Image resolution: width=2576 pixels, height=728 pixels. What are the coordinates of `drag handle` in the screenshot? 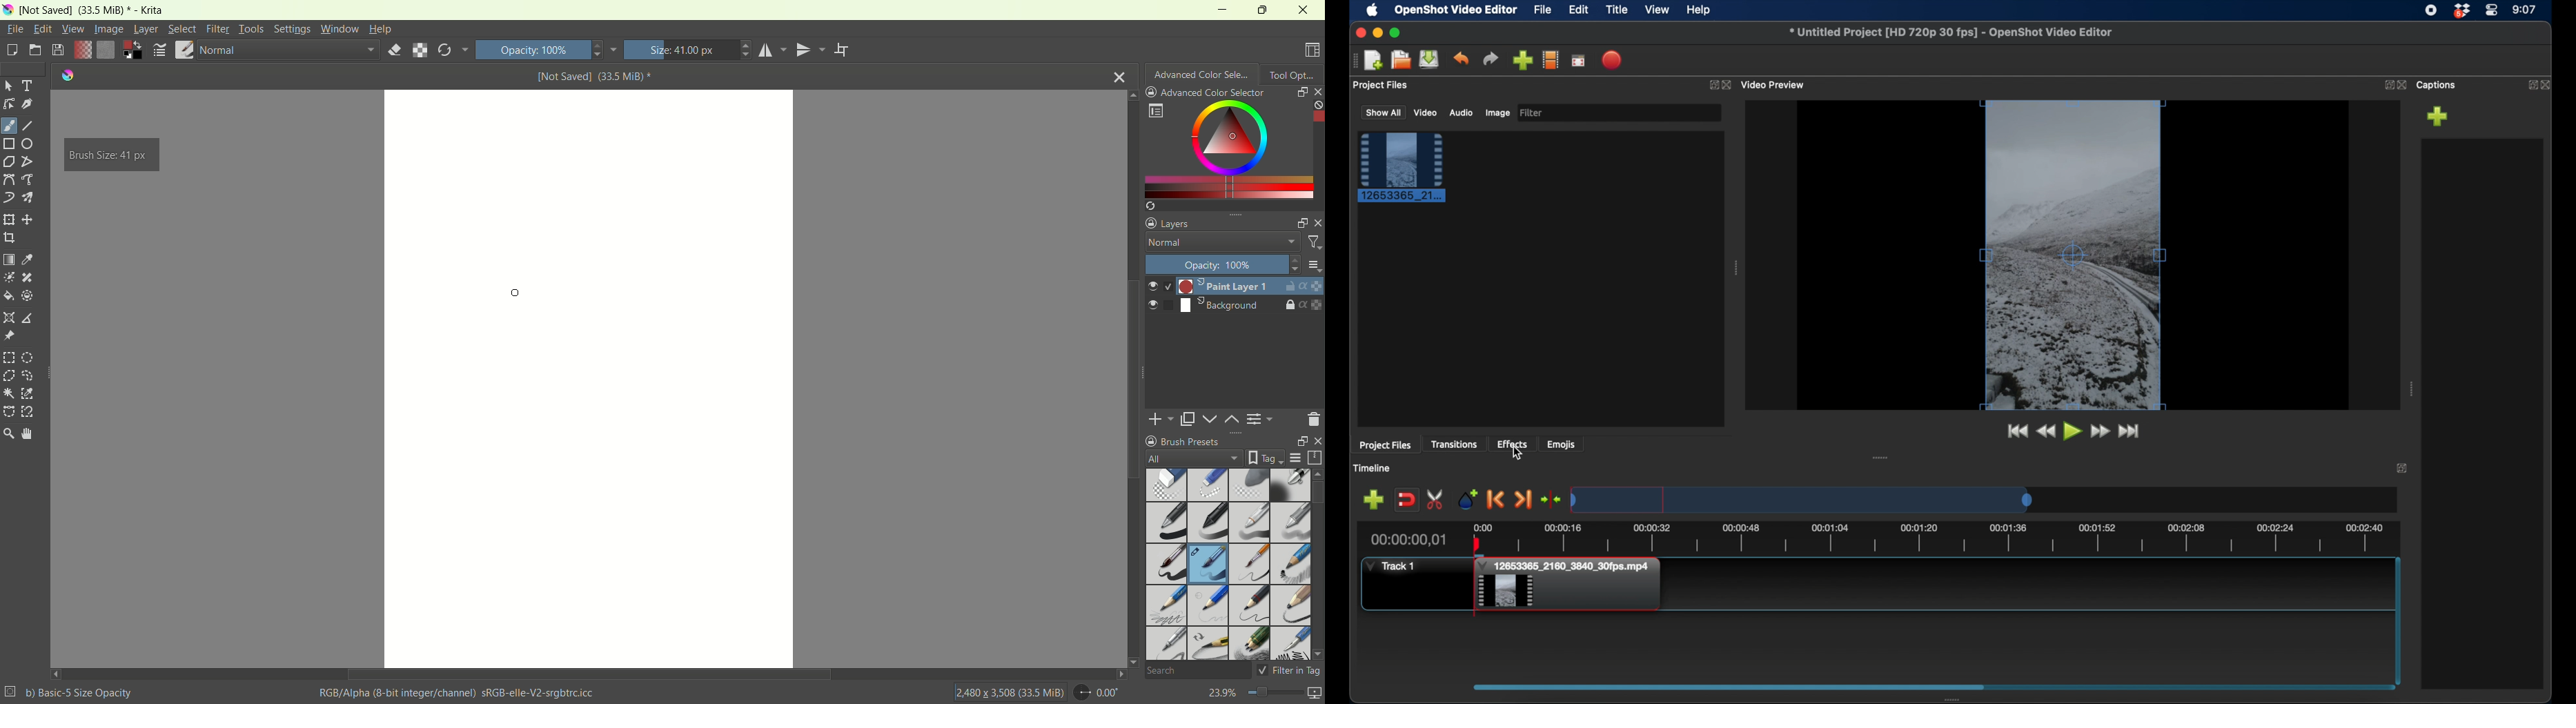 It's located at (2411, 389).